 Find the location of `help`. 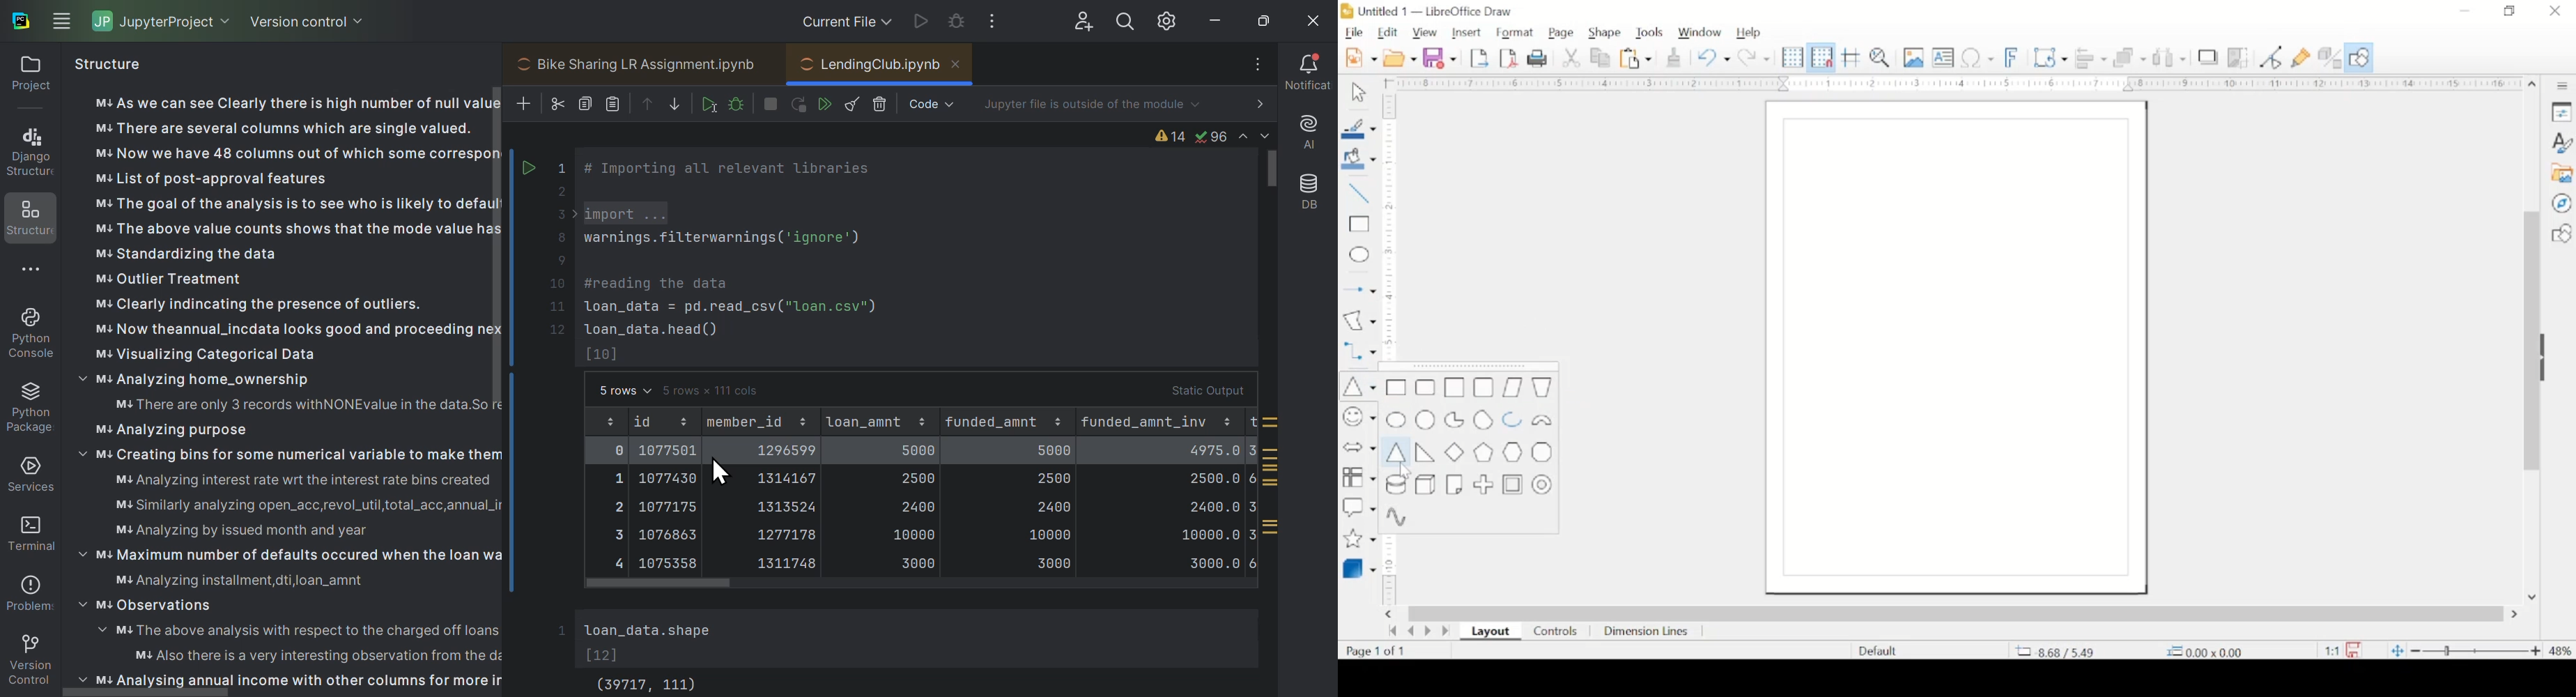

help is located at coordinates (1750, 33).